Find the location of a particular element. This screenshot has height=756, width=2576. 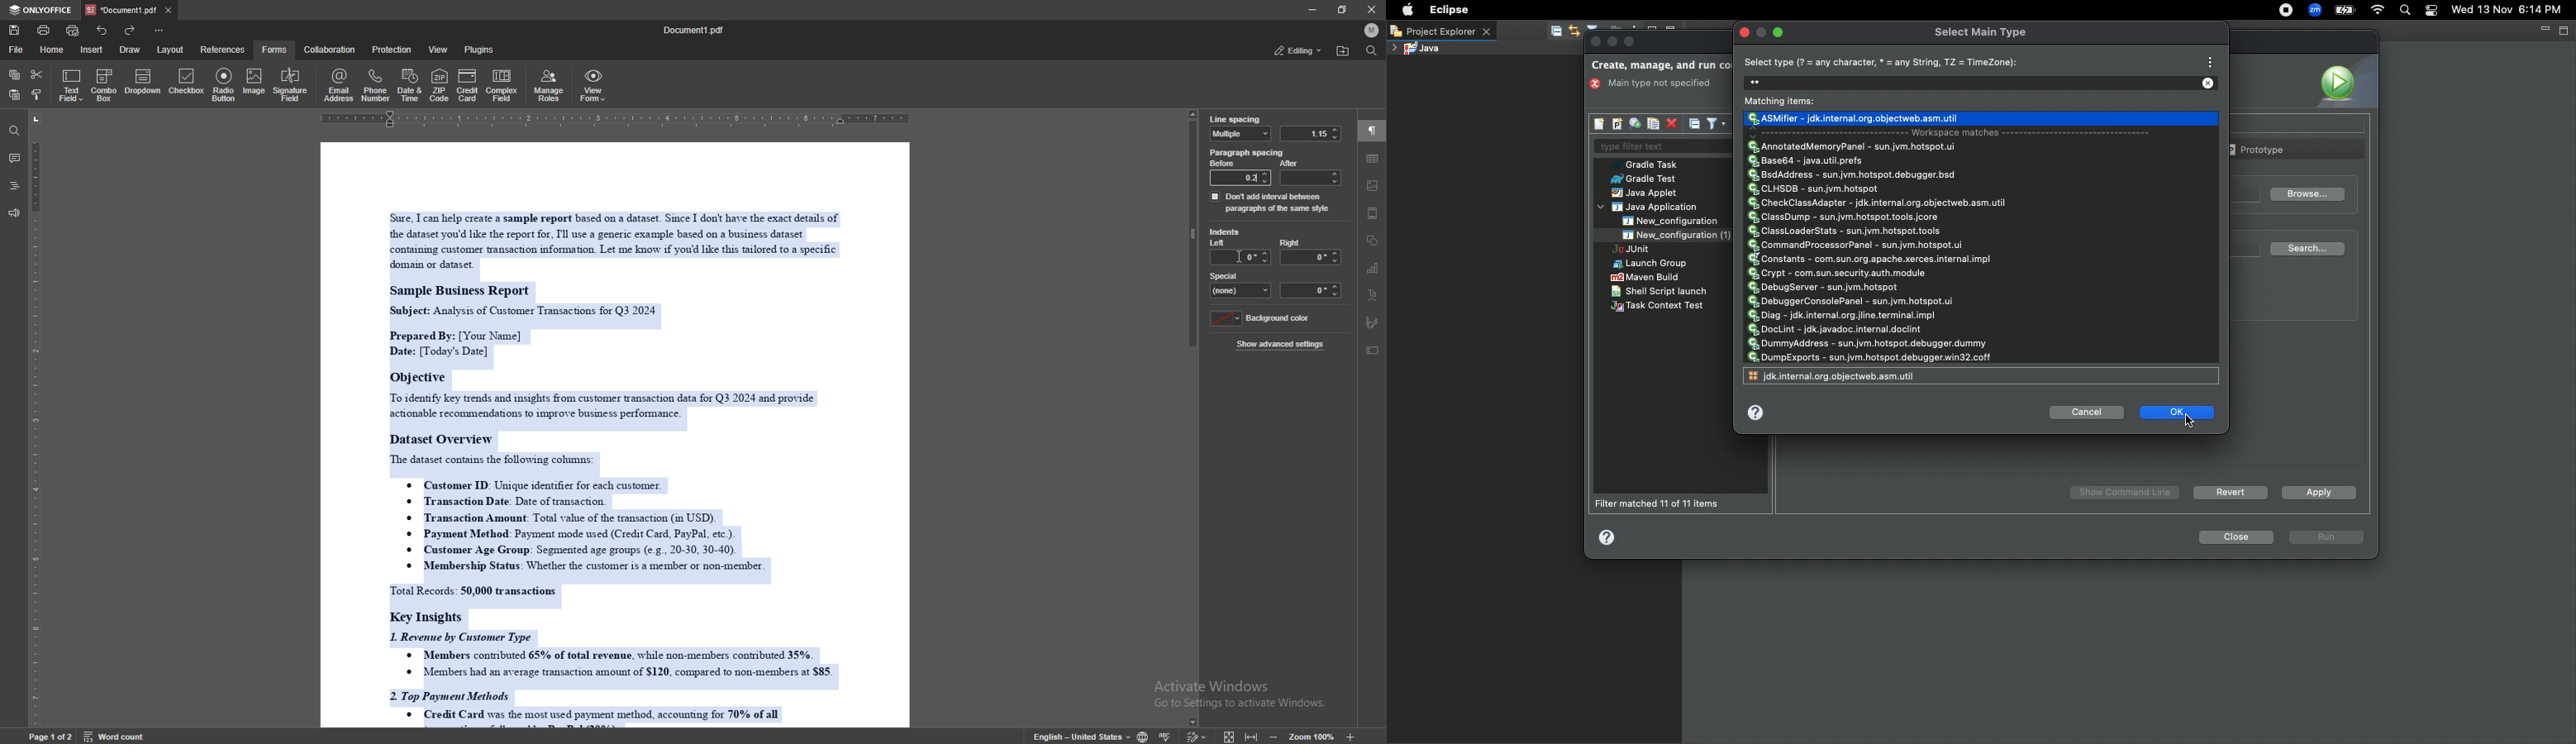

word count is located at coordinates (113, 735).